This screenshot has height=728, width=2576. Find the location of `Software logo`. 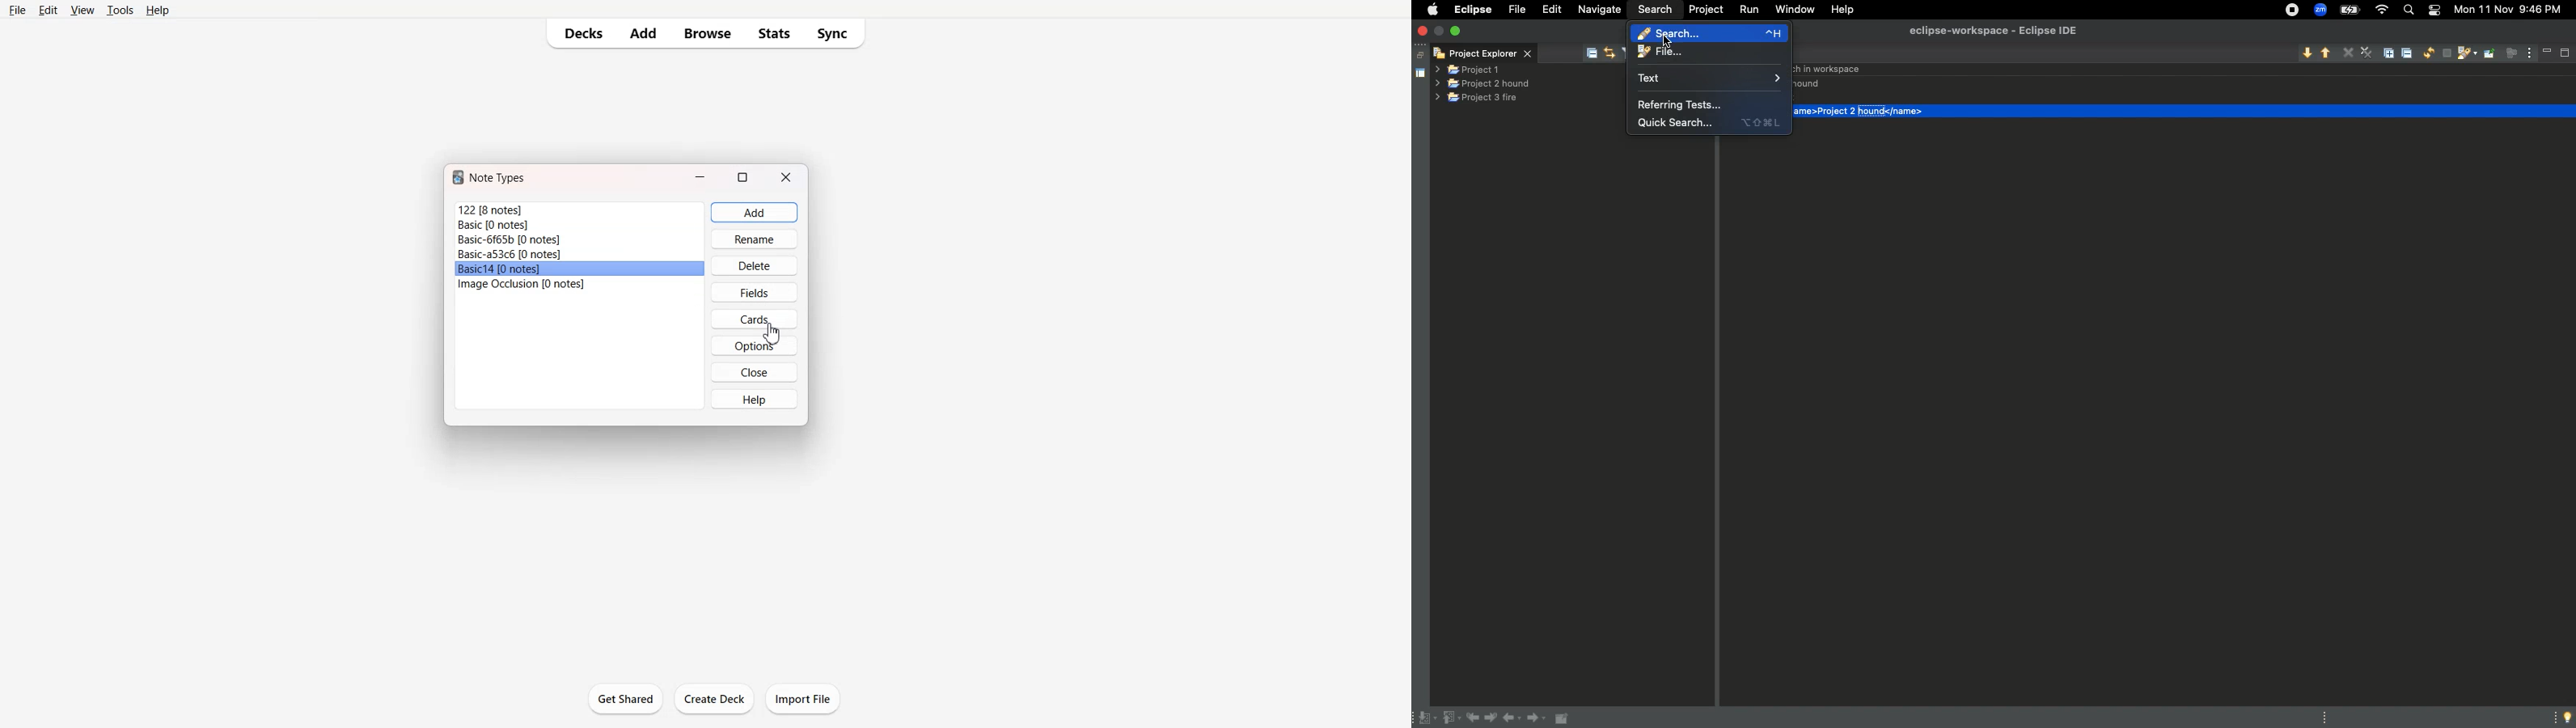

Software logo is located at coordinates (458, 177).